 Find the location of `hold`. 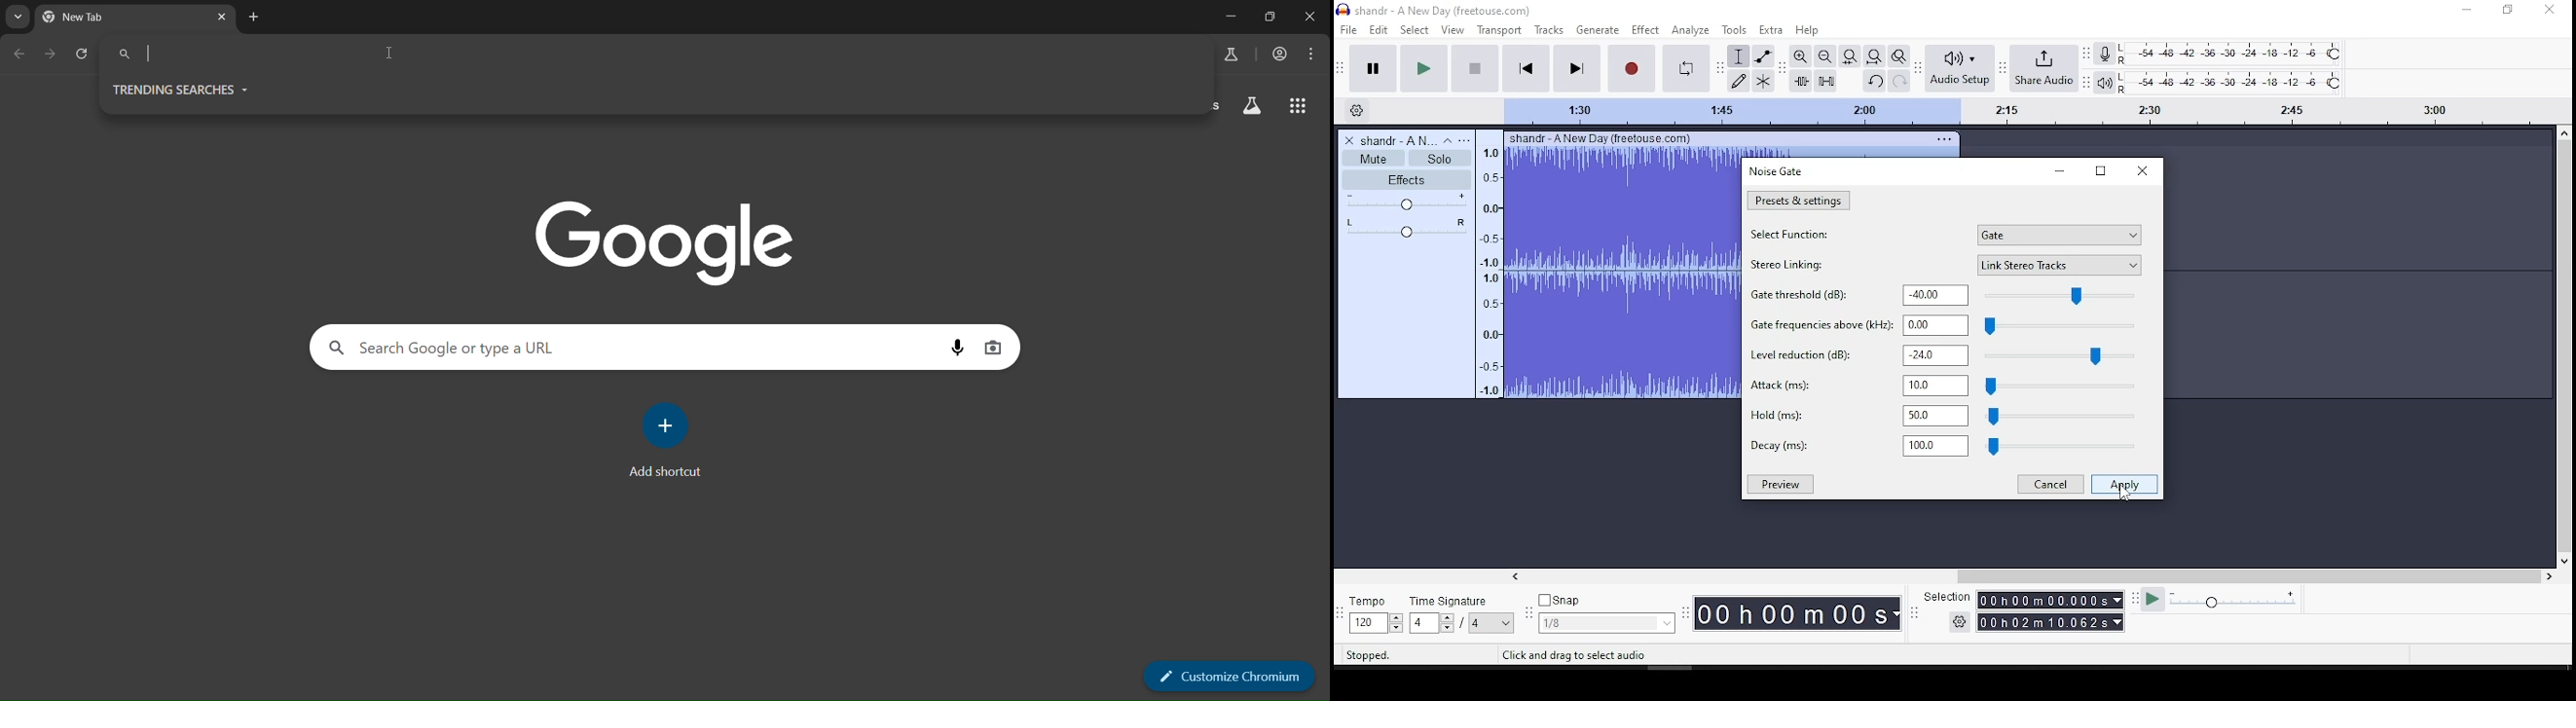

hold is located at coordinates (1949, 415).